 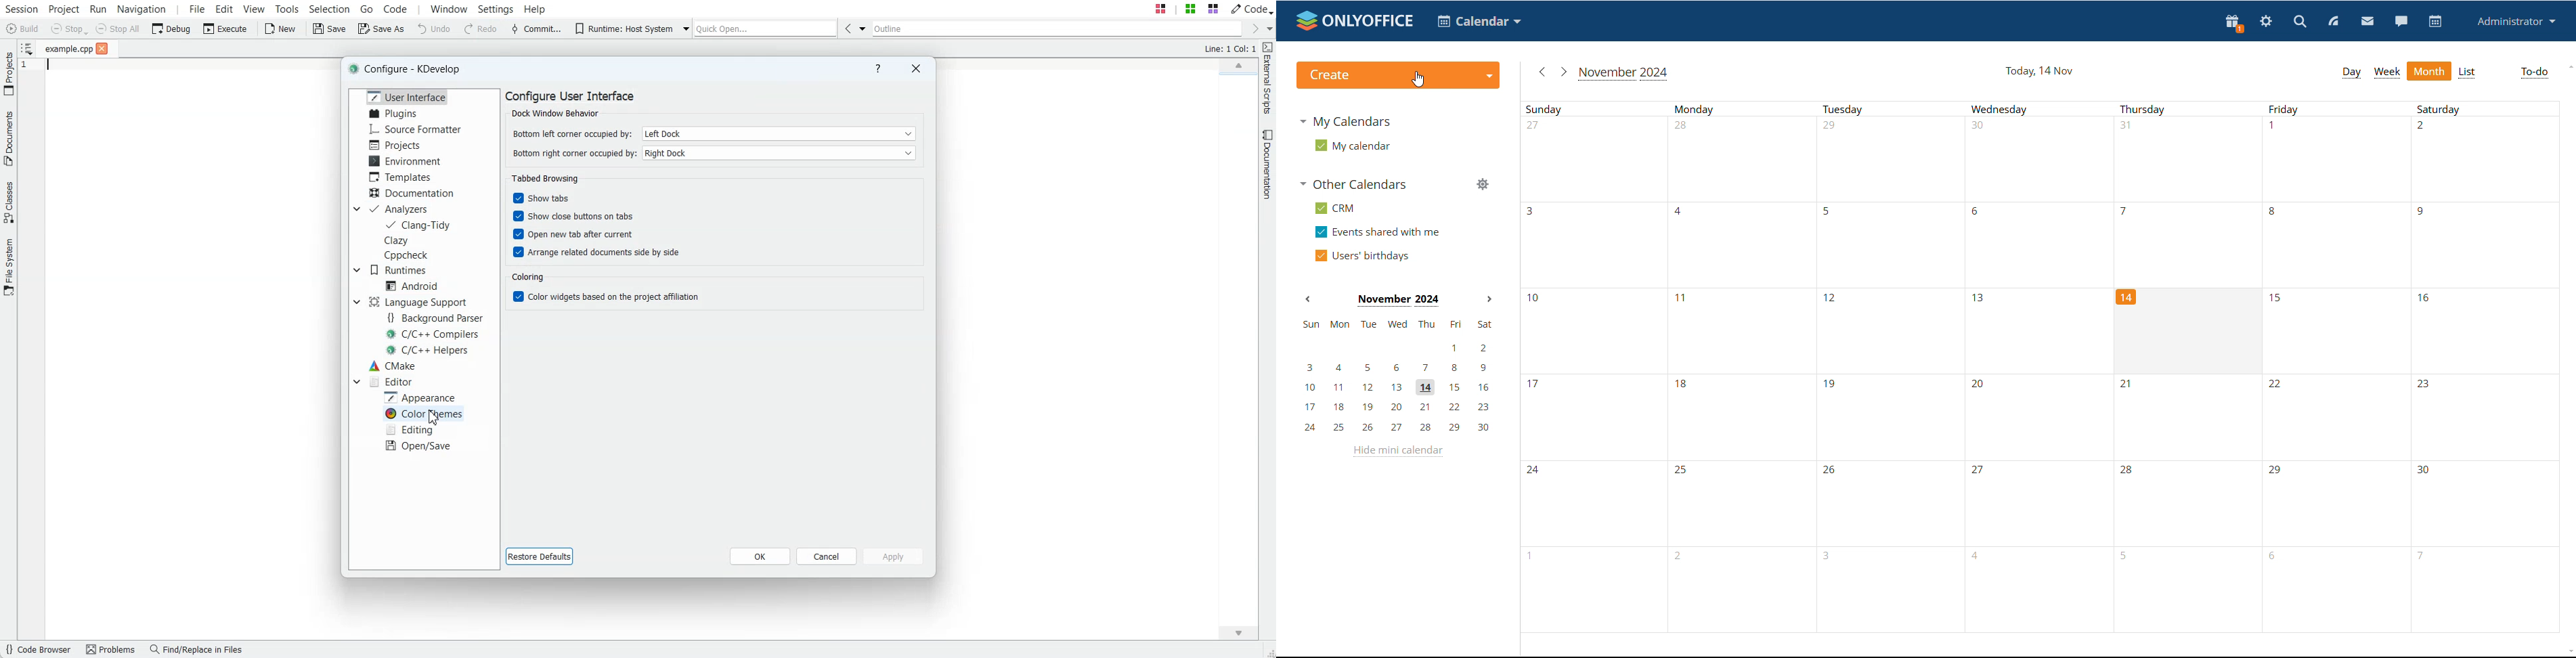 I want to click on Debug, so click(x=171, y=28).